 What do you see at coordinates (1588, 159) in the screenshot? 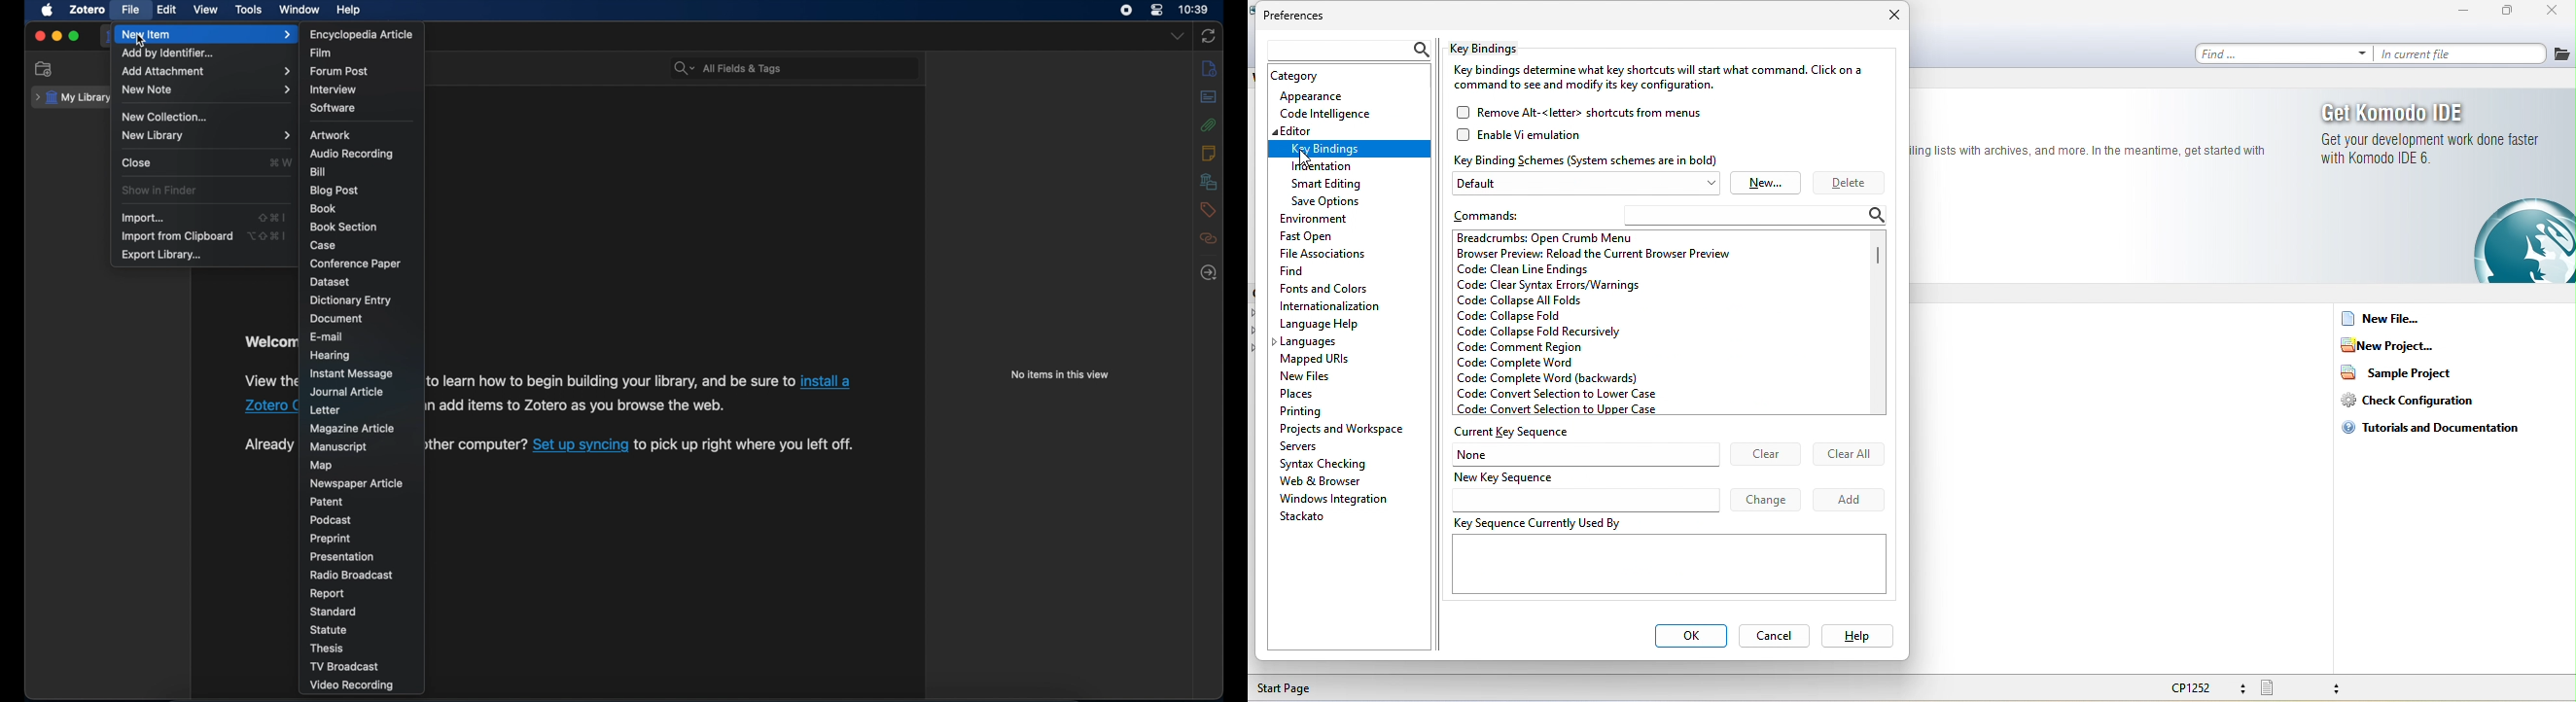
I see `key binding schemes` at bounding box center [1588, 159].